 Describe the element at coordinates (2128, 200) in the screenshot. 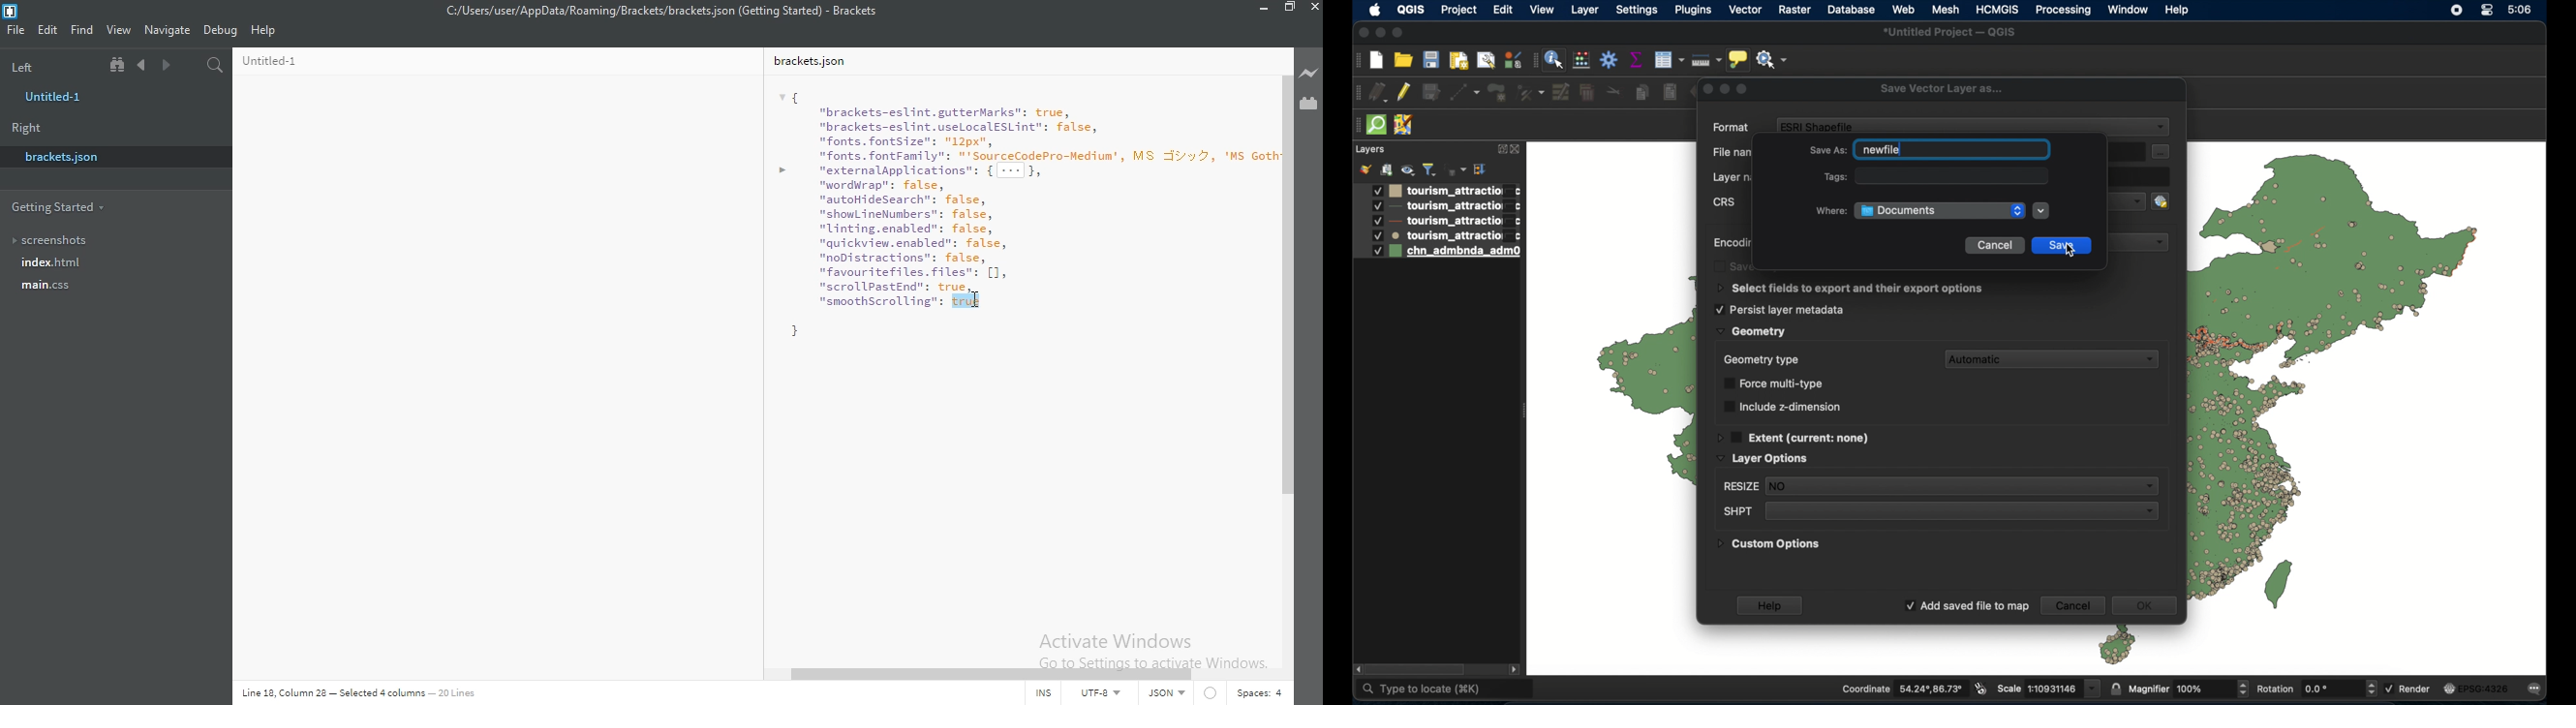

I see `dropdown` at that location.